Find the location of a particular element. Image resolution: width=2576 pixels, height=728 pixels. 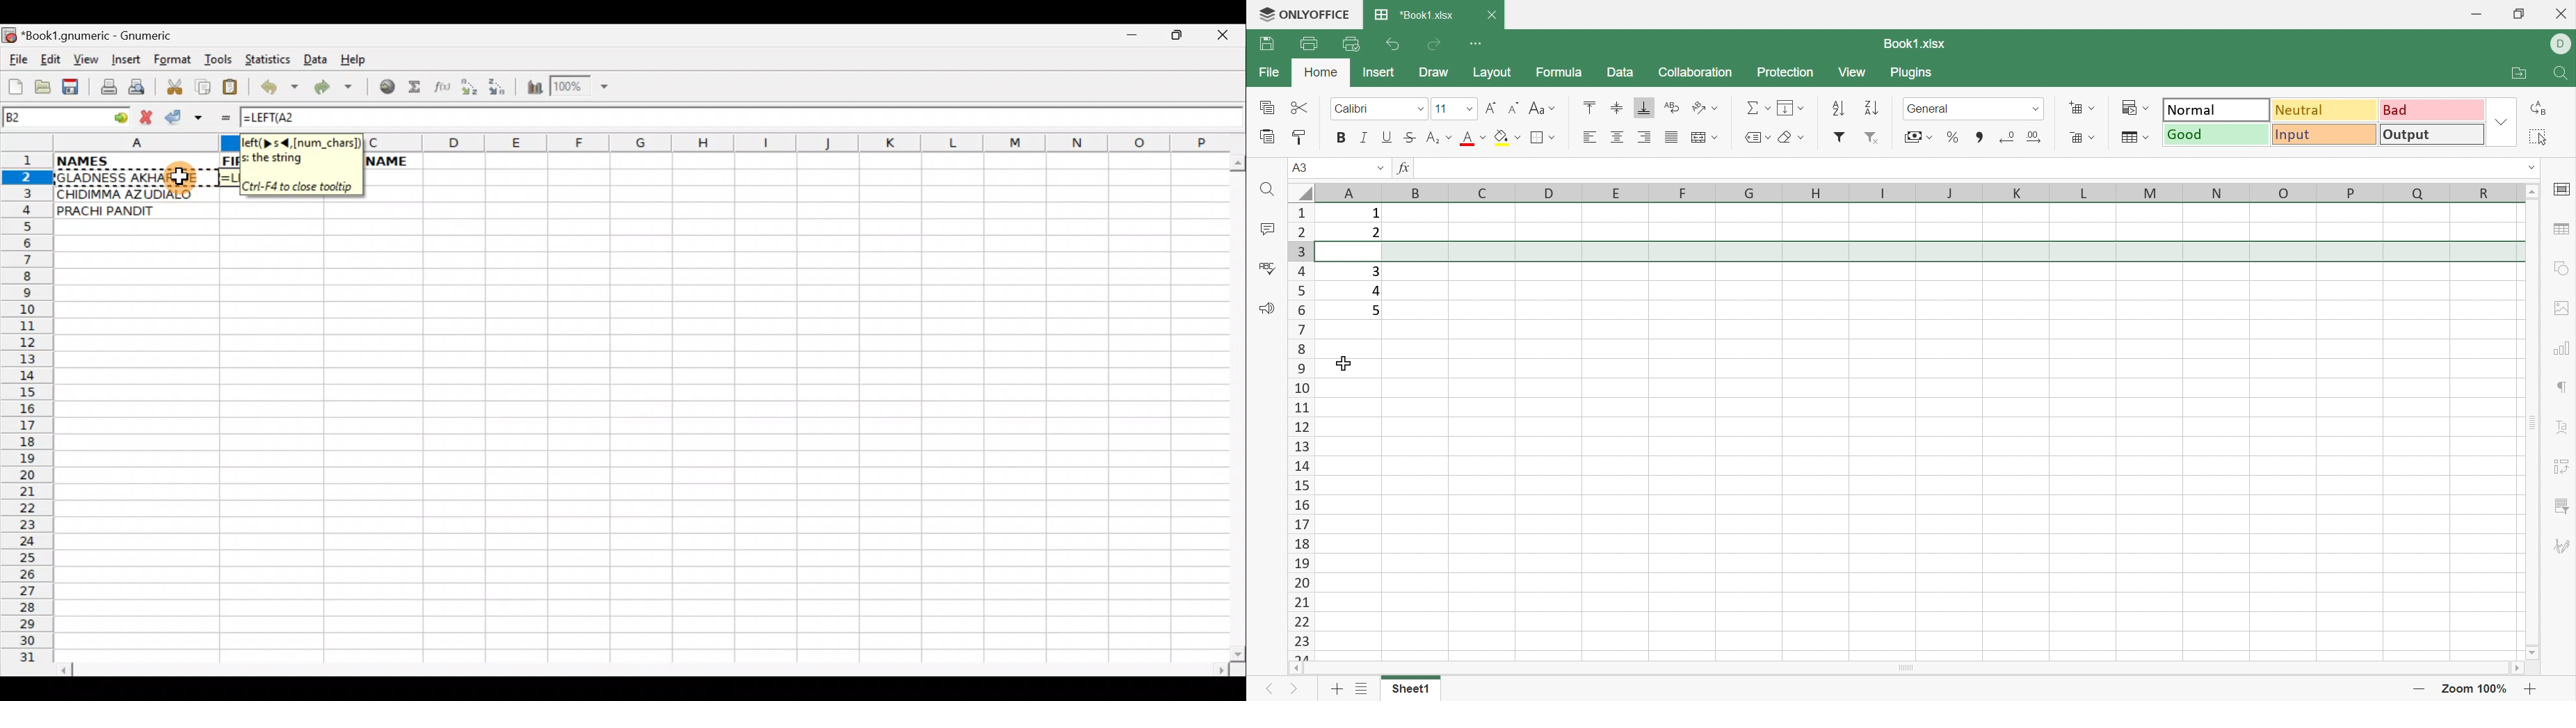

Collaboration is located at coordinates (1696, 71).